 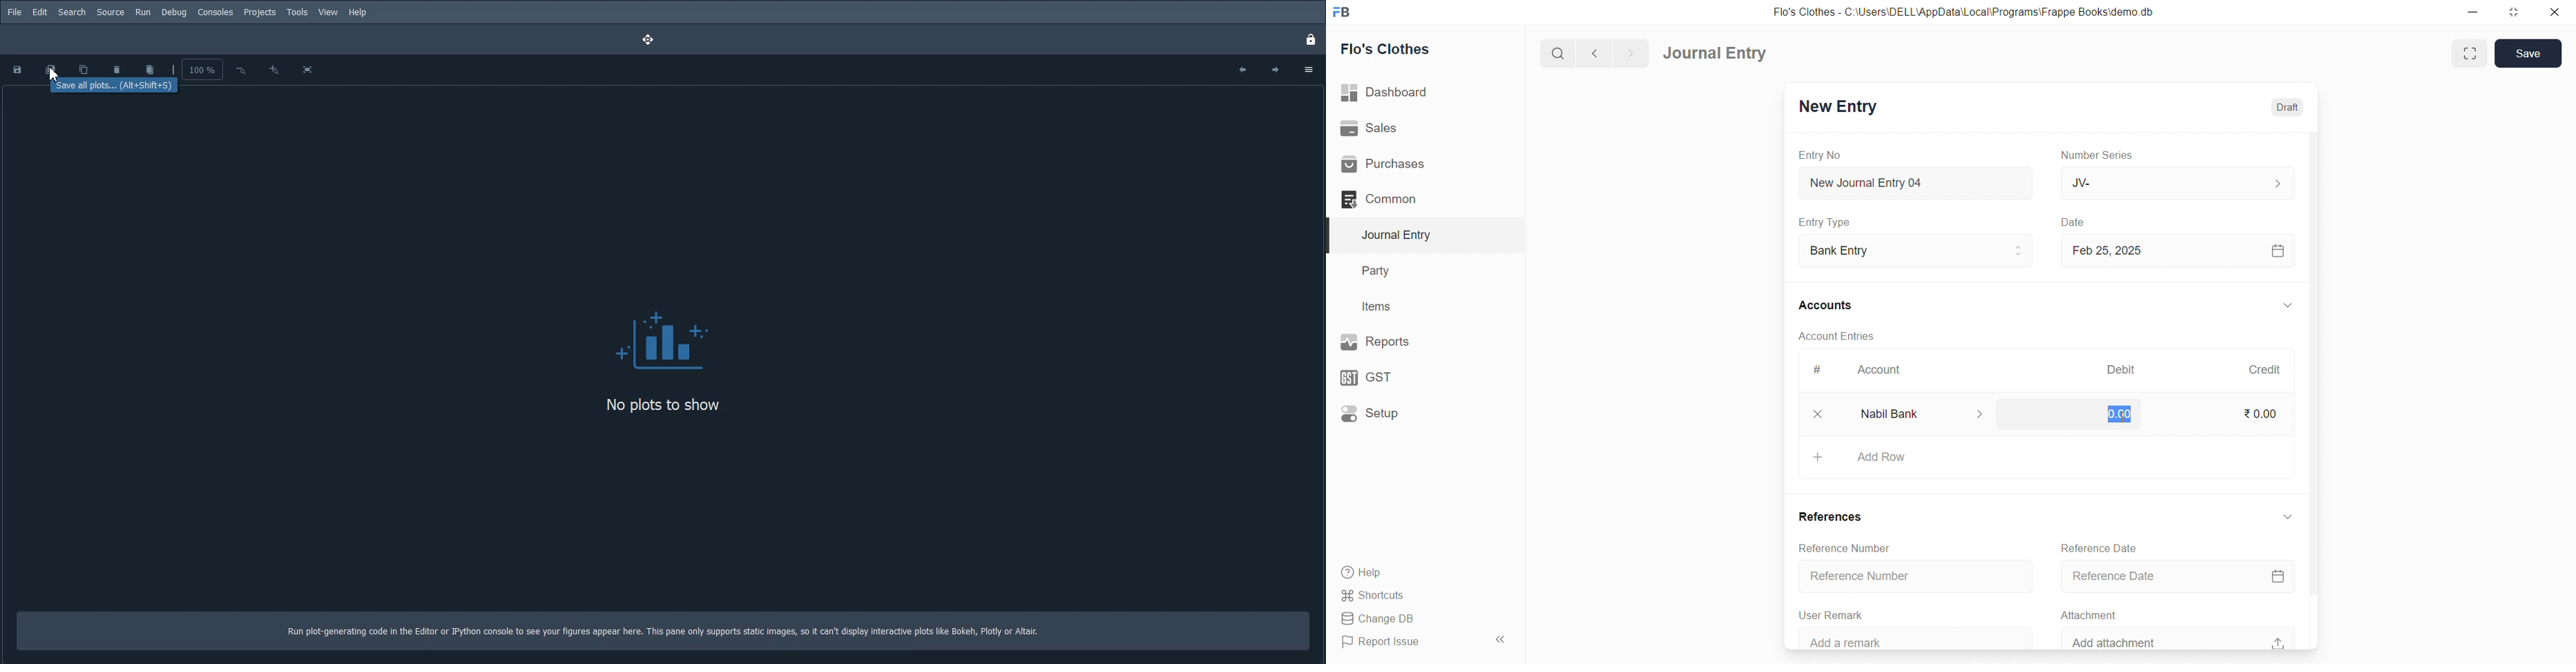 What do you see at coordinates (1915, 413) in the screenshot?
I see `Nabil Bank` at bounding box center [1915, 413].